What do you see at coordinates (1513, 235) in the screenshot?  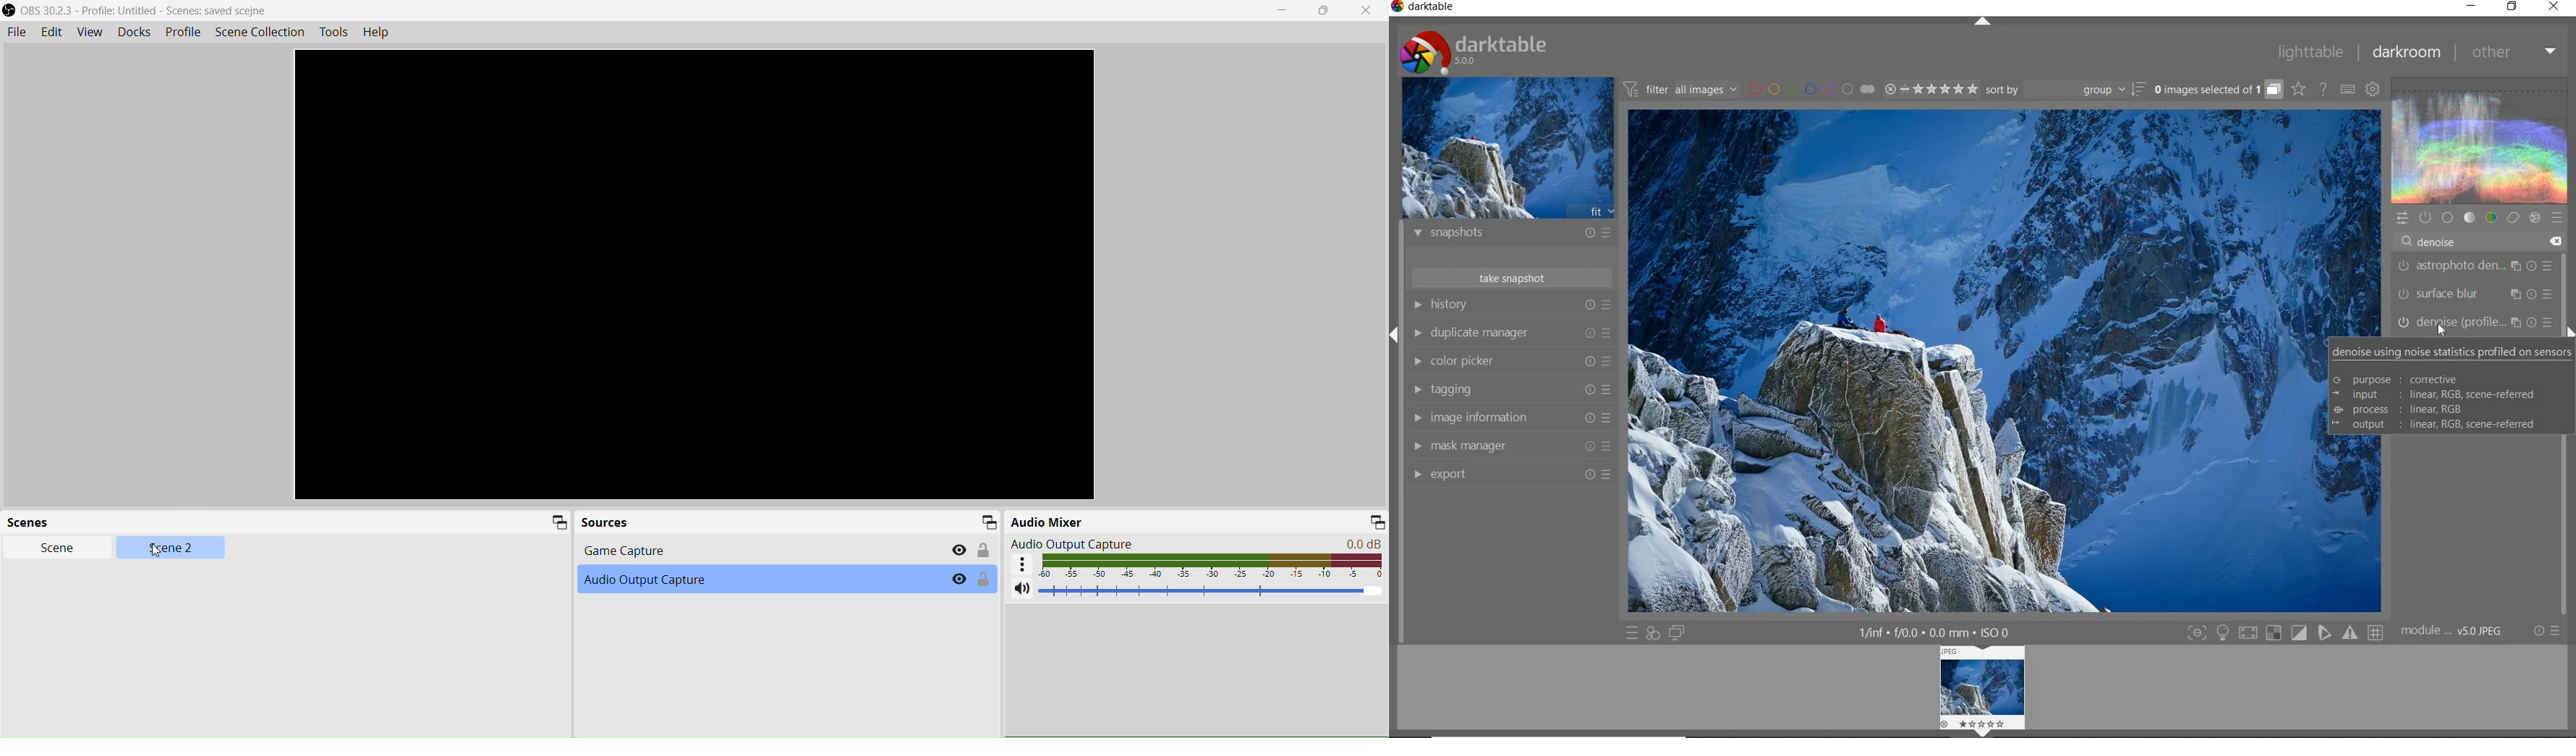 I see `snapshots` at bounding box center [1513, 235].